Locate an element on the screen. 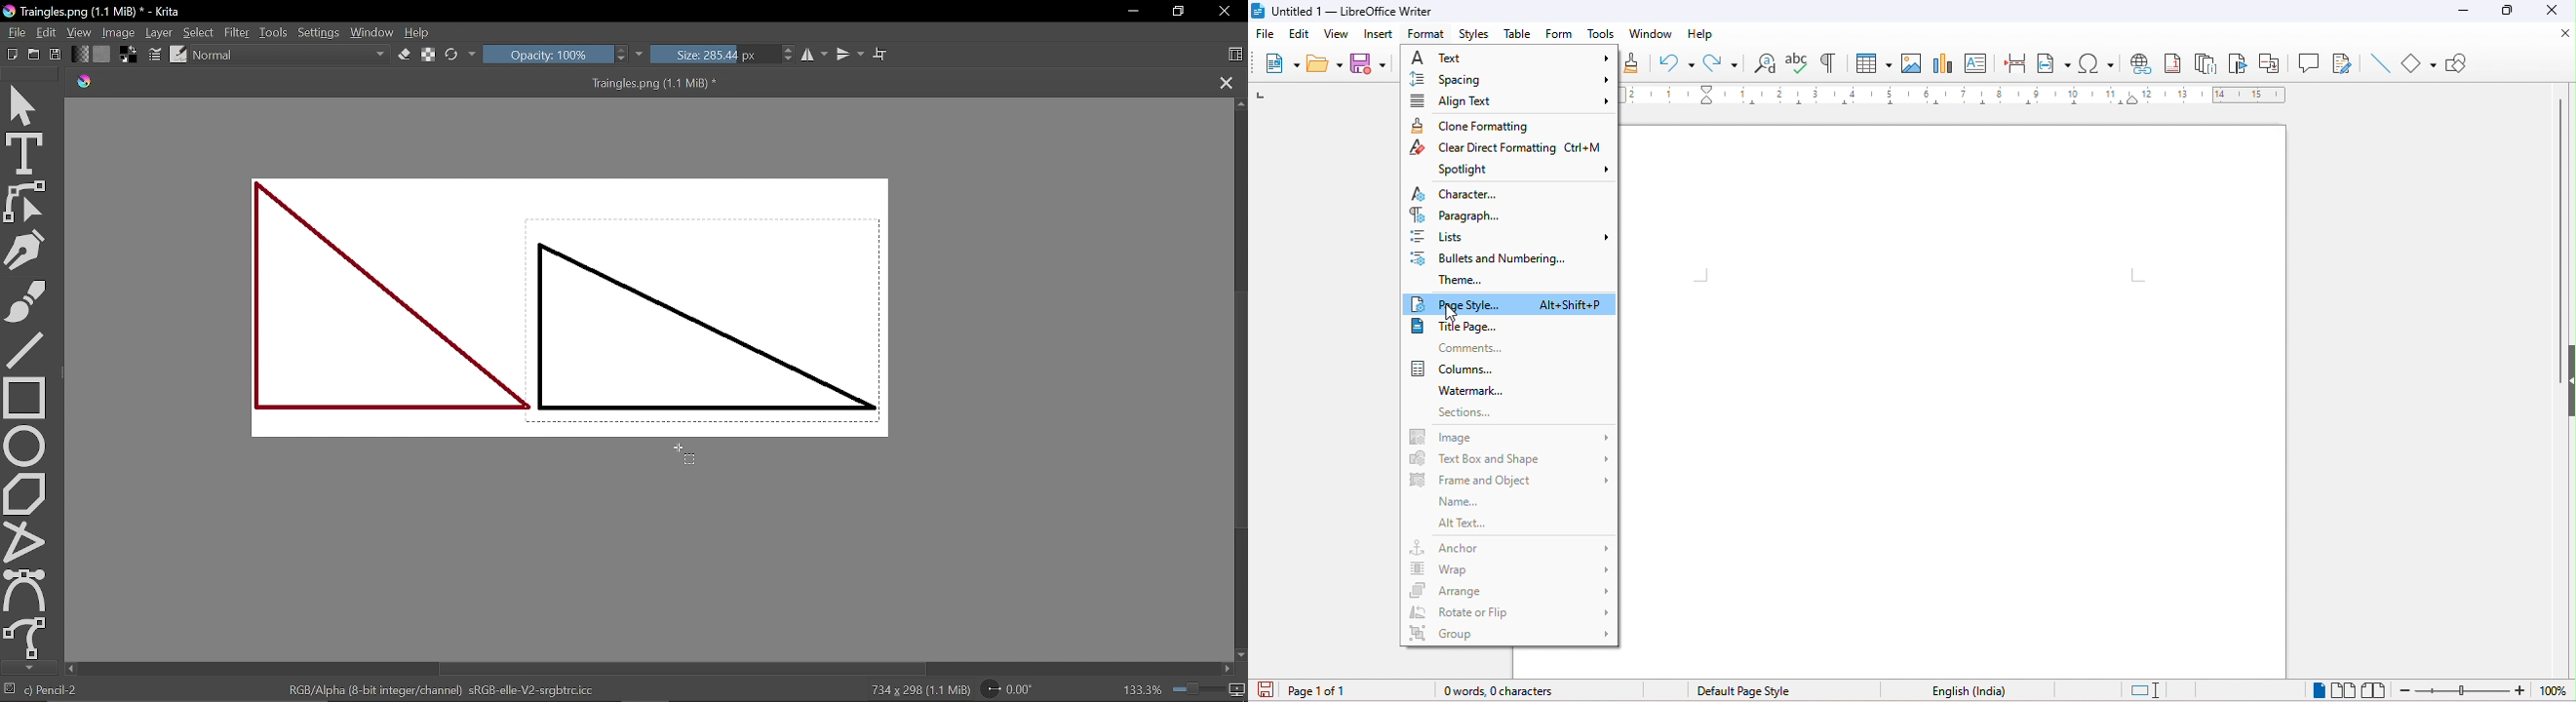 The image size is (2576, 728). new is located at coordinates (1282, 67).